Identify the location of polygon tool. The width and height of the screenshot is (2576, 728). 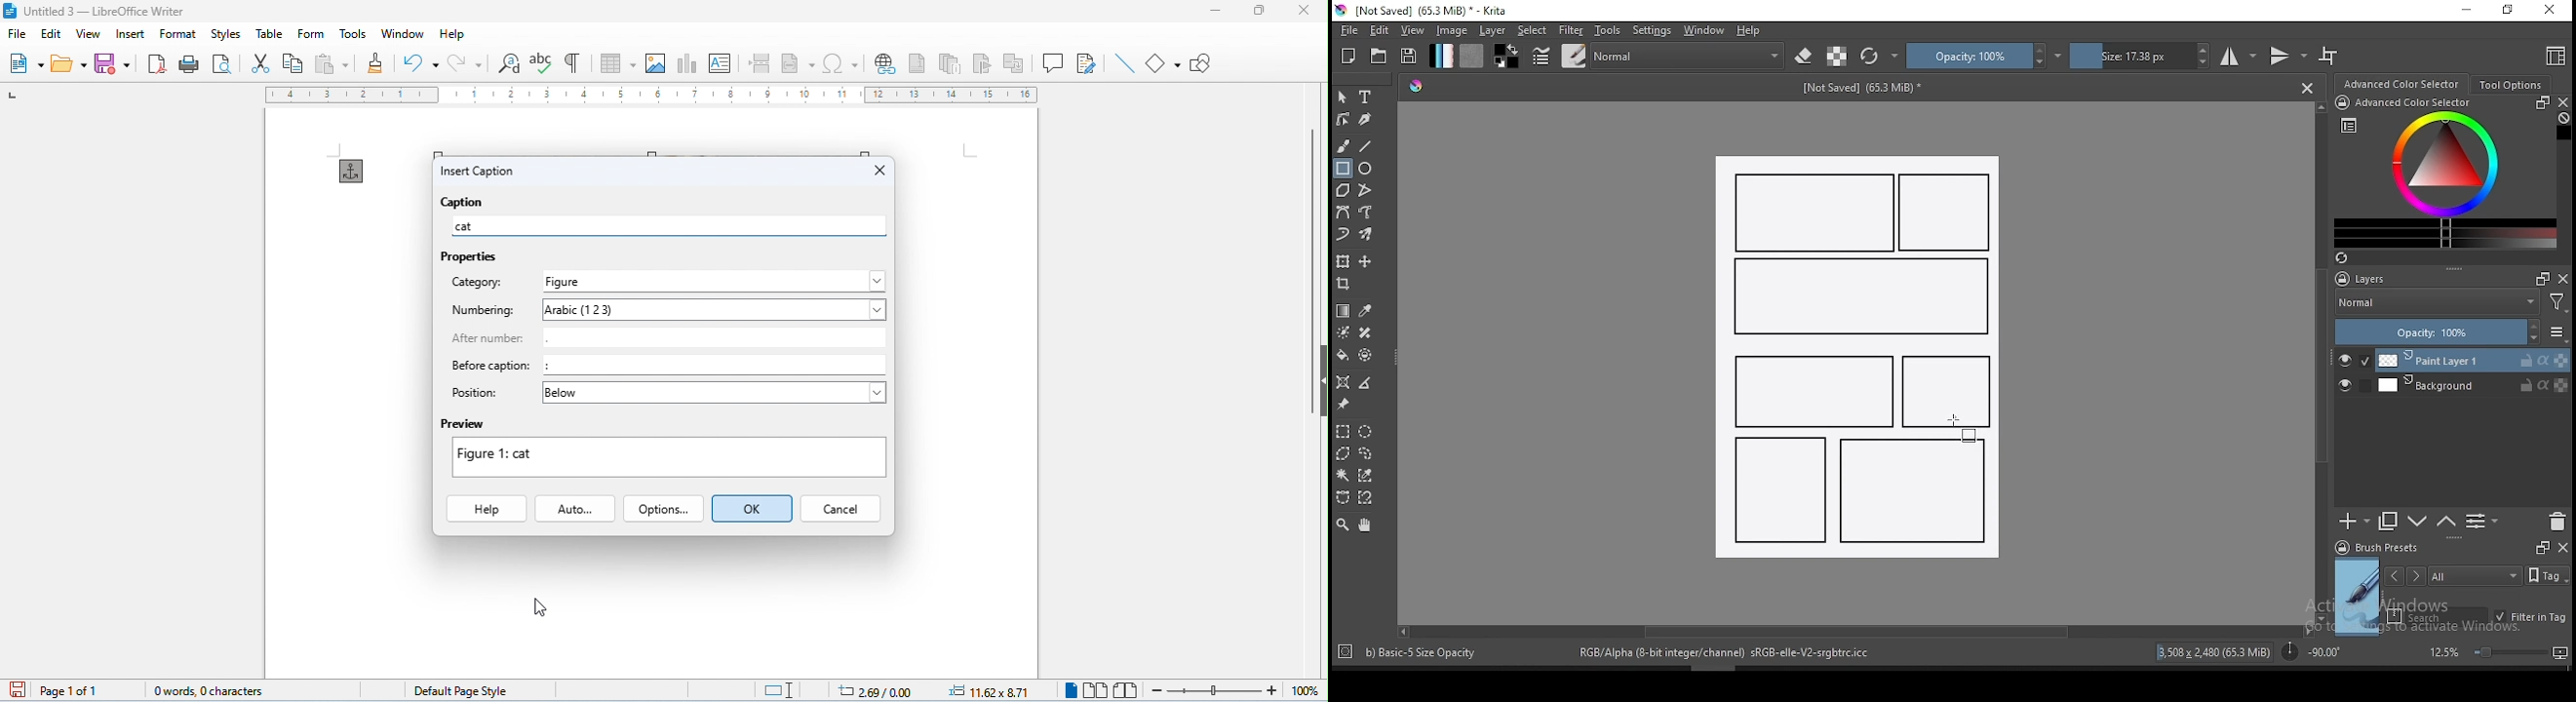
(1342, 190).